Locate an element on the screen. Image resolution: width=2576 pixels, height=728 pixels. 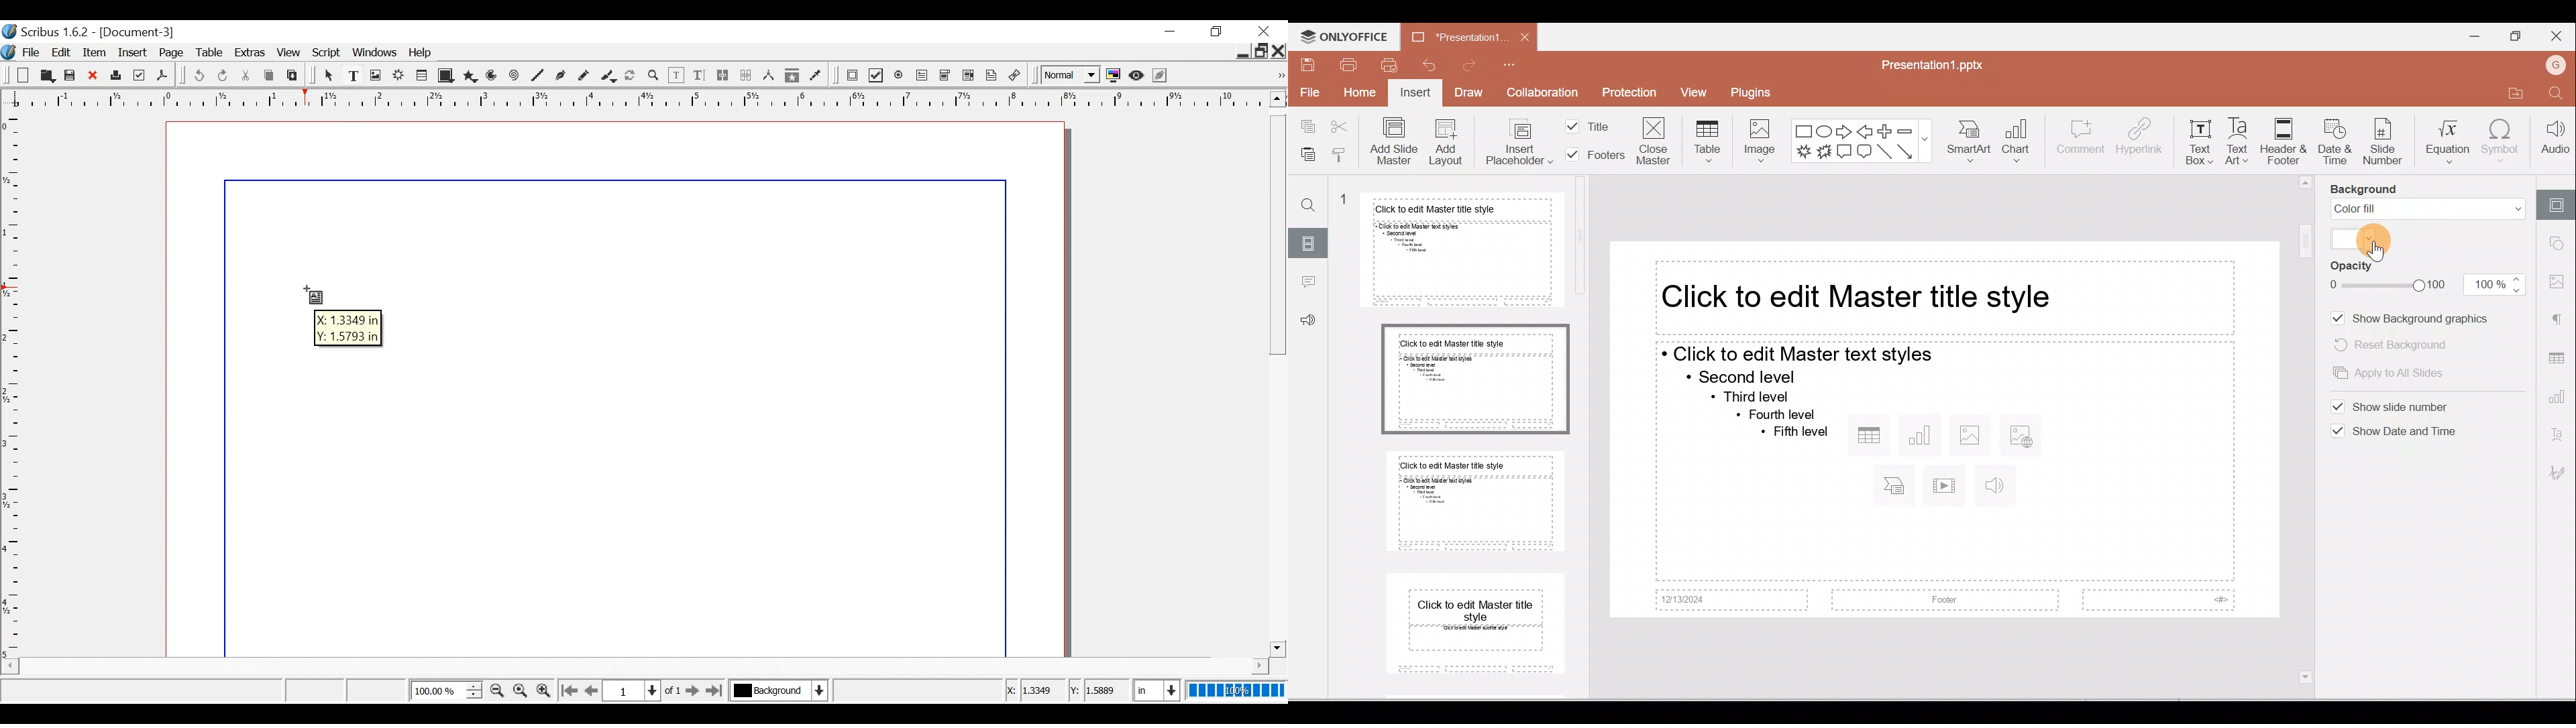
Restore is located at coordinates (1261, 50).